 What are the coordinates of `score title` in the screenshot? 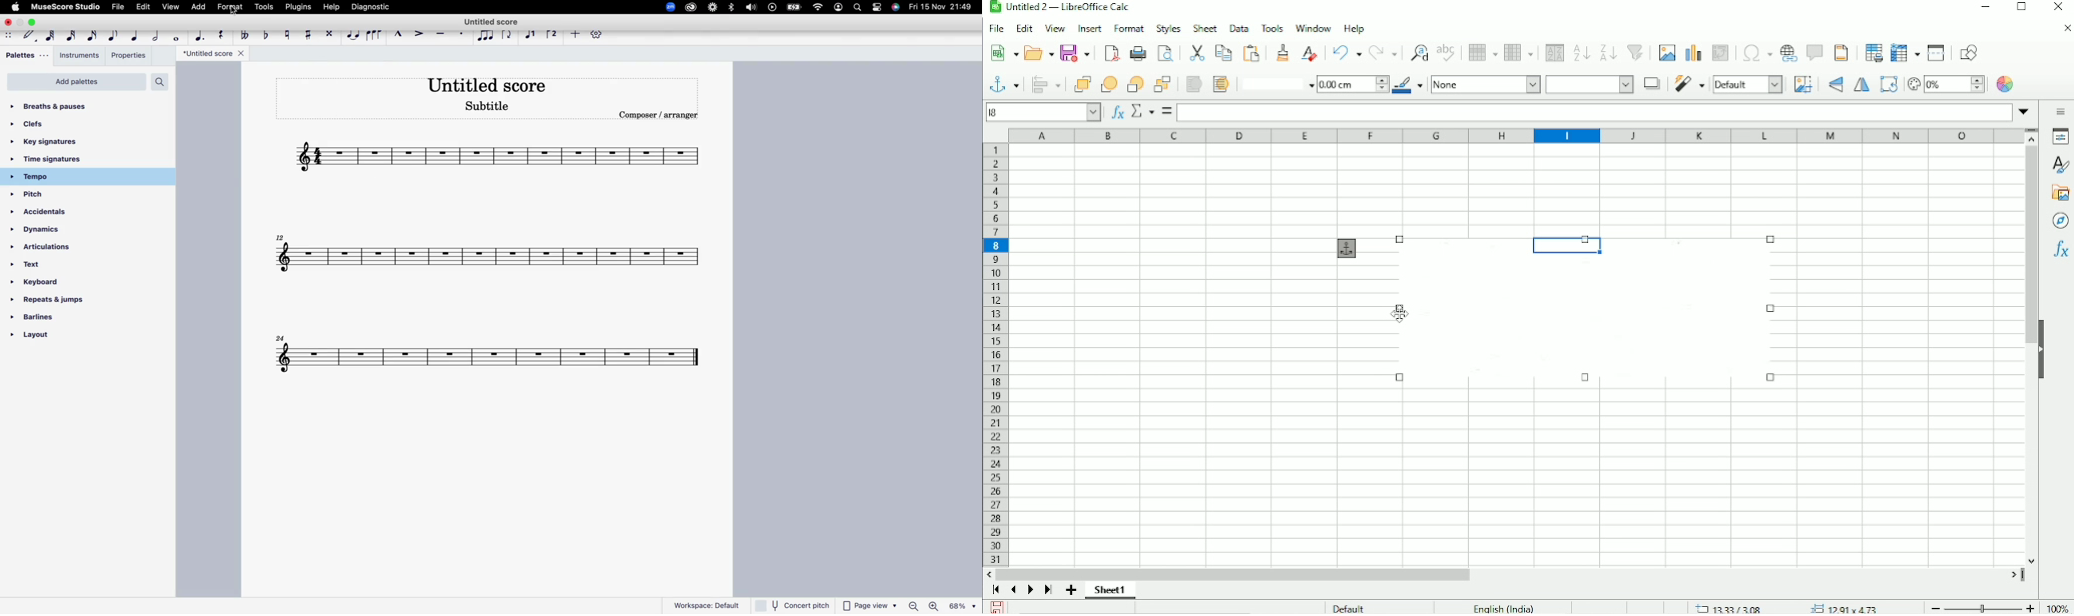 It's located at (488, 85).